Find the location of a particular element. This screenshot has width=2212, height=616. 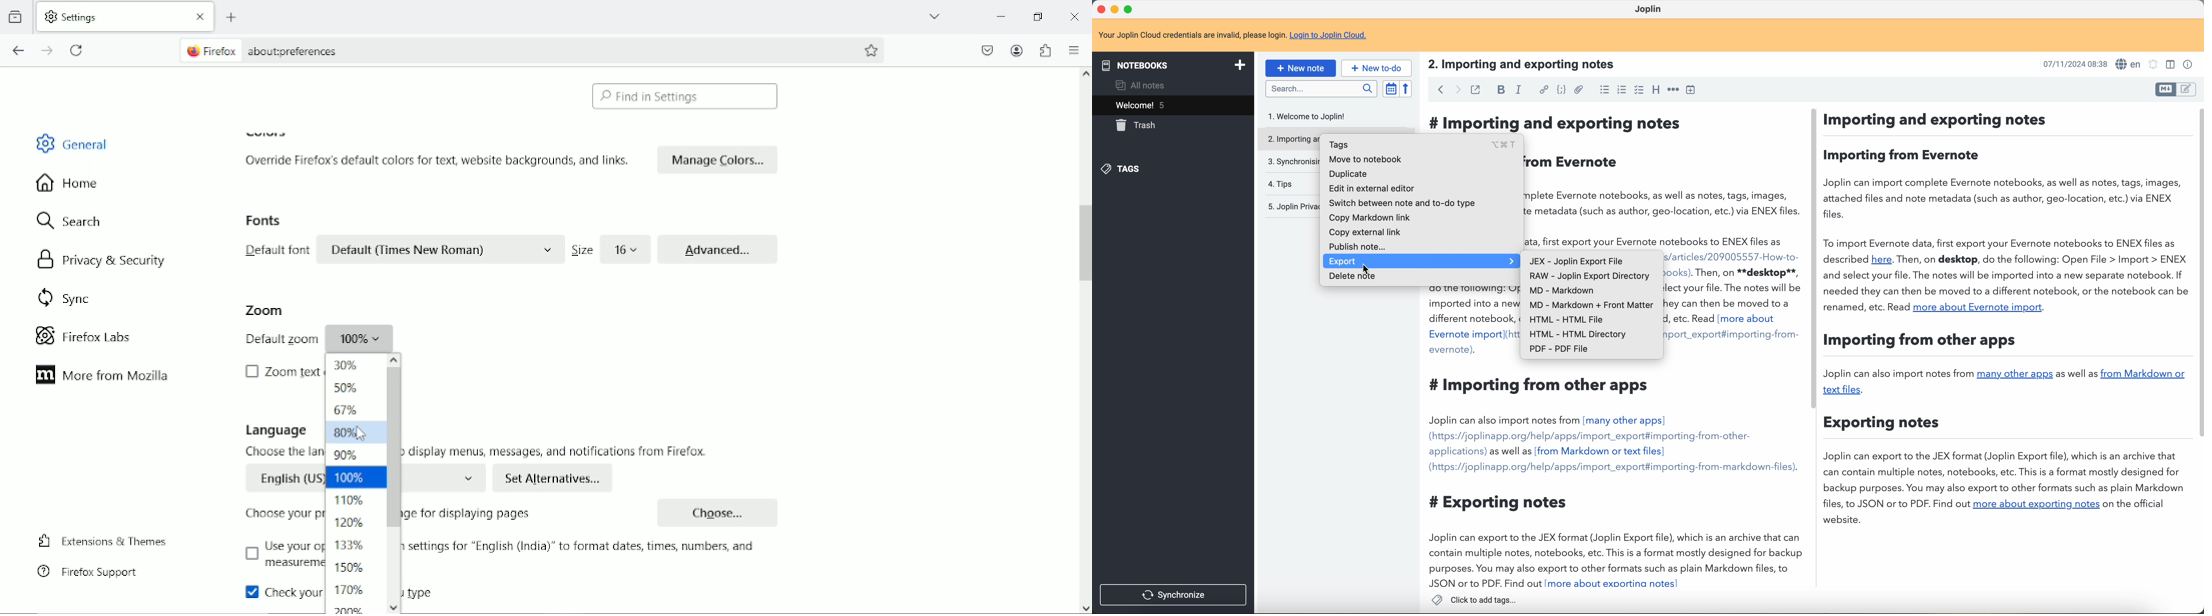

Vertical scrollbar is located at coordinates (394, 447).